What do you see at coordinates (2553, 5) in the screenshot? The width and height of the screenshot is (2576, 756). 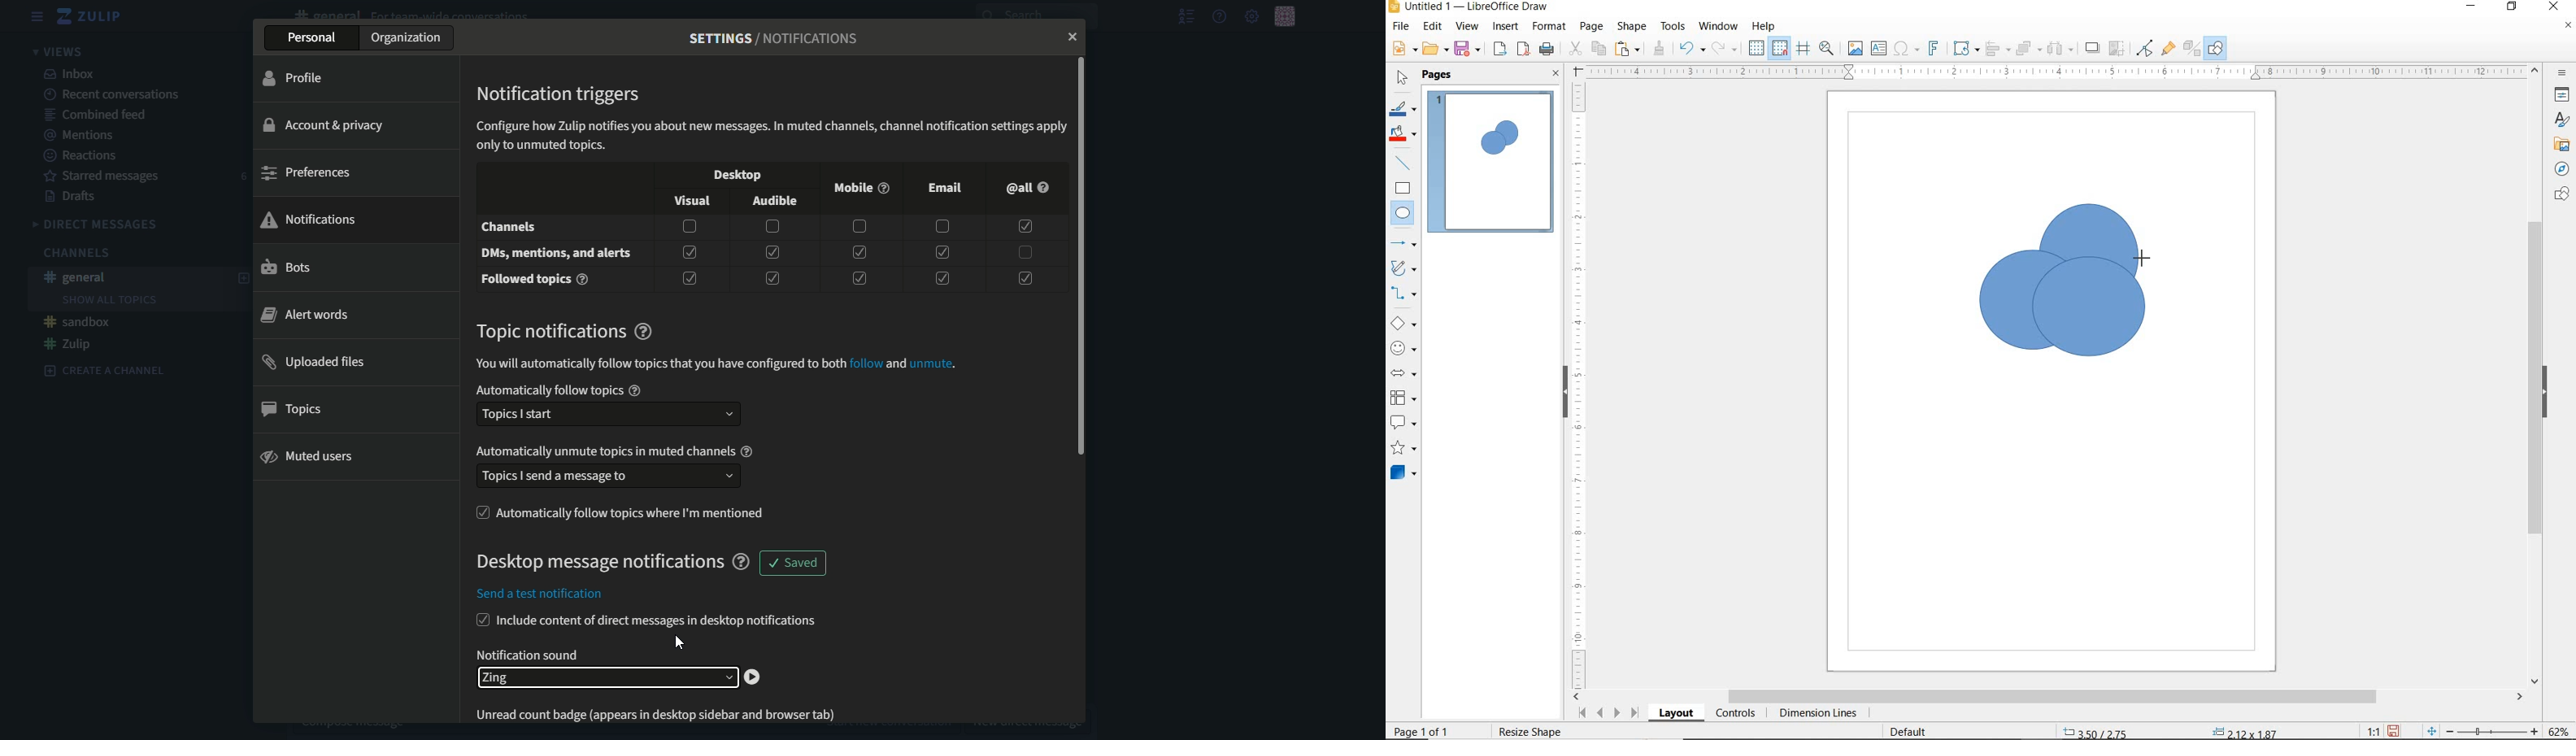 I see `CLOSE` at bounding box center [2553, 5].